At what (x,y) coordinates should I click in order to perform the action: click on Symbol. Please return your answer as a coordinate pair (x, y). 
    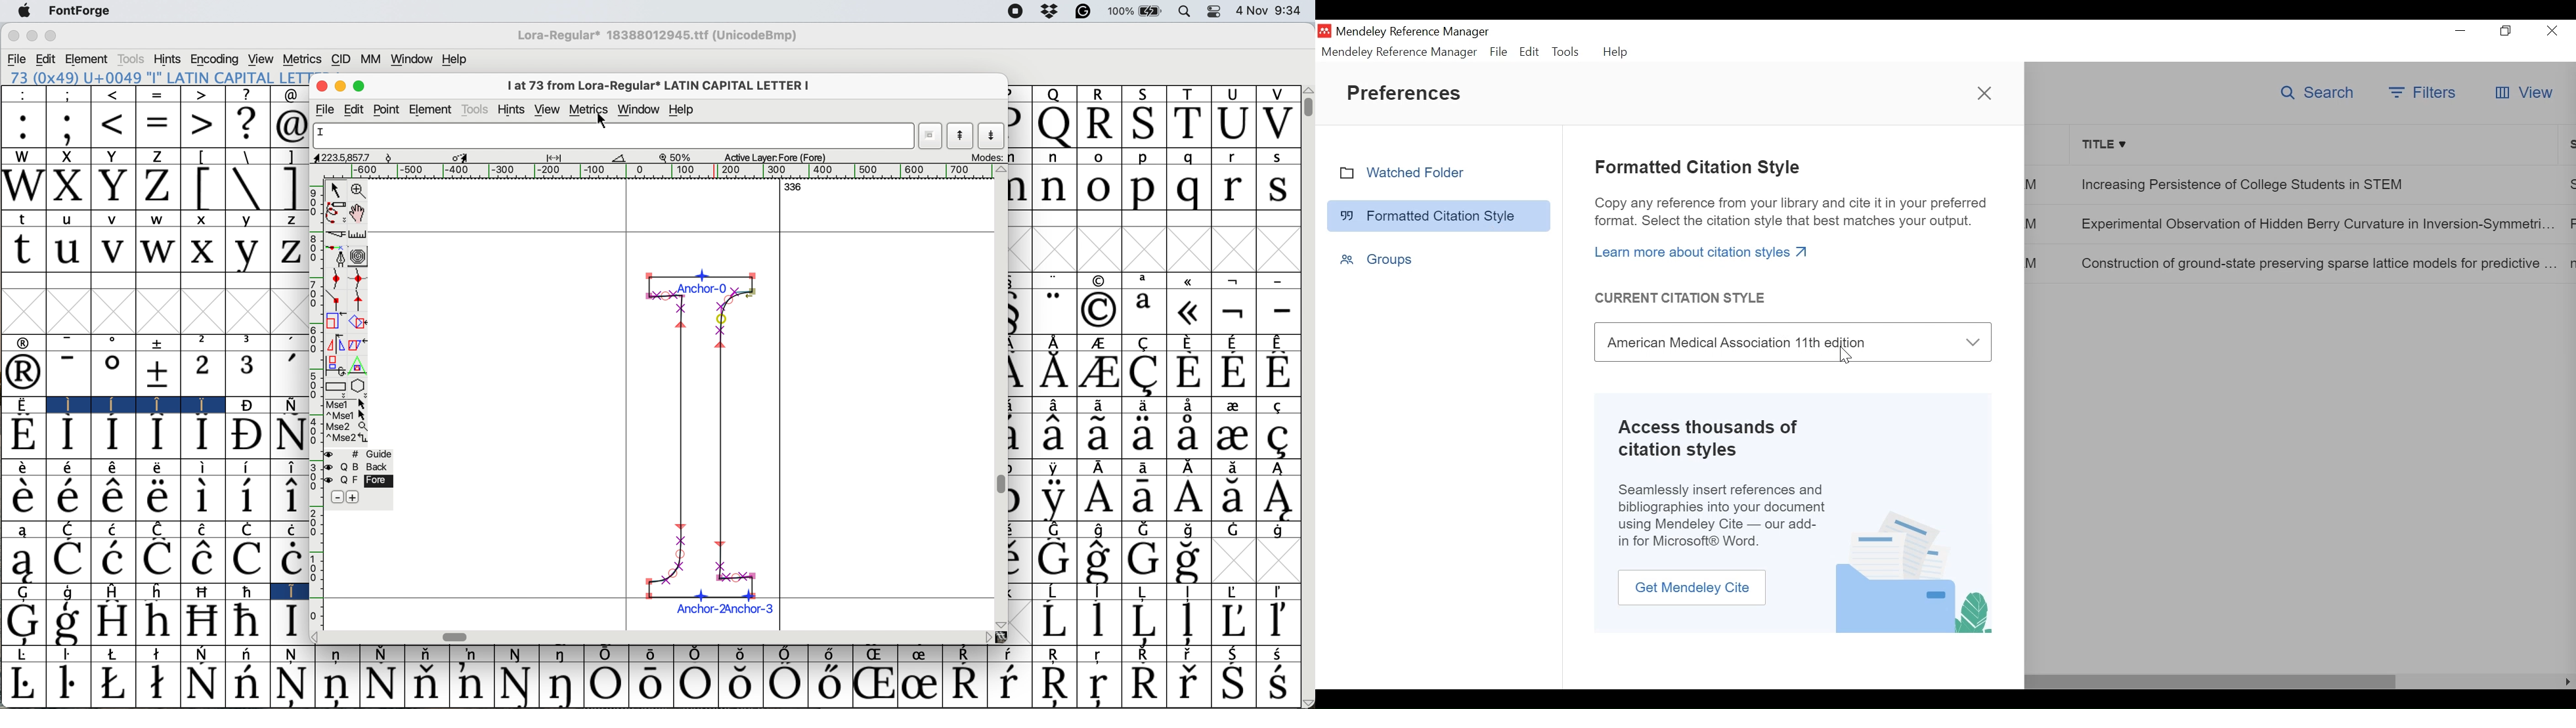
    Looking at the image, I should click on (787, 686).